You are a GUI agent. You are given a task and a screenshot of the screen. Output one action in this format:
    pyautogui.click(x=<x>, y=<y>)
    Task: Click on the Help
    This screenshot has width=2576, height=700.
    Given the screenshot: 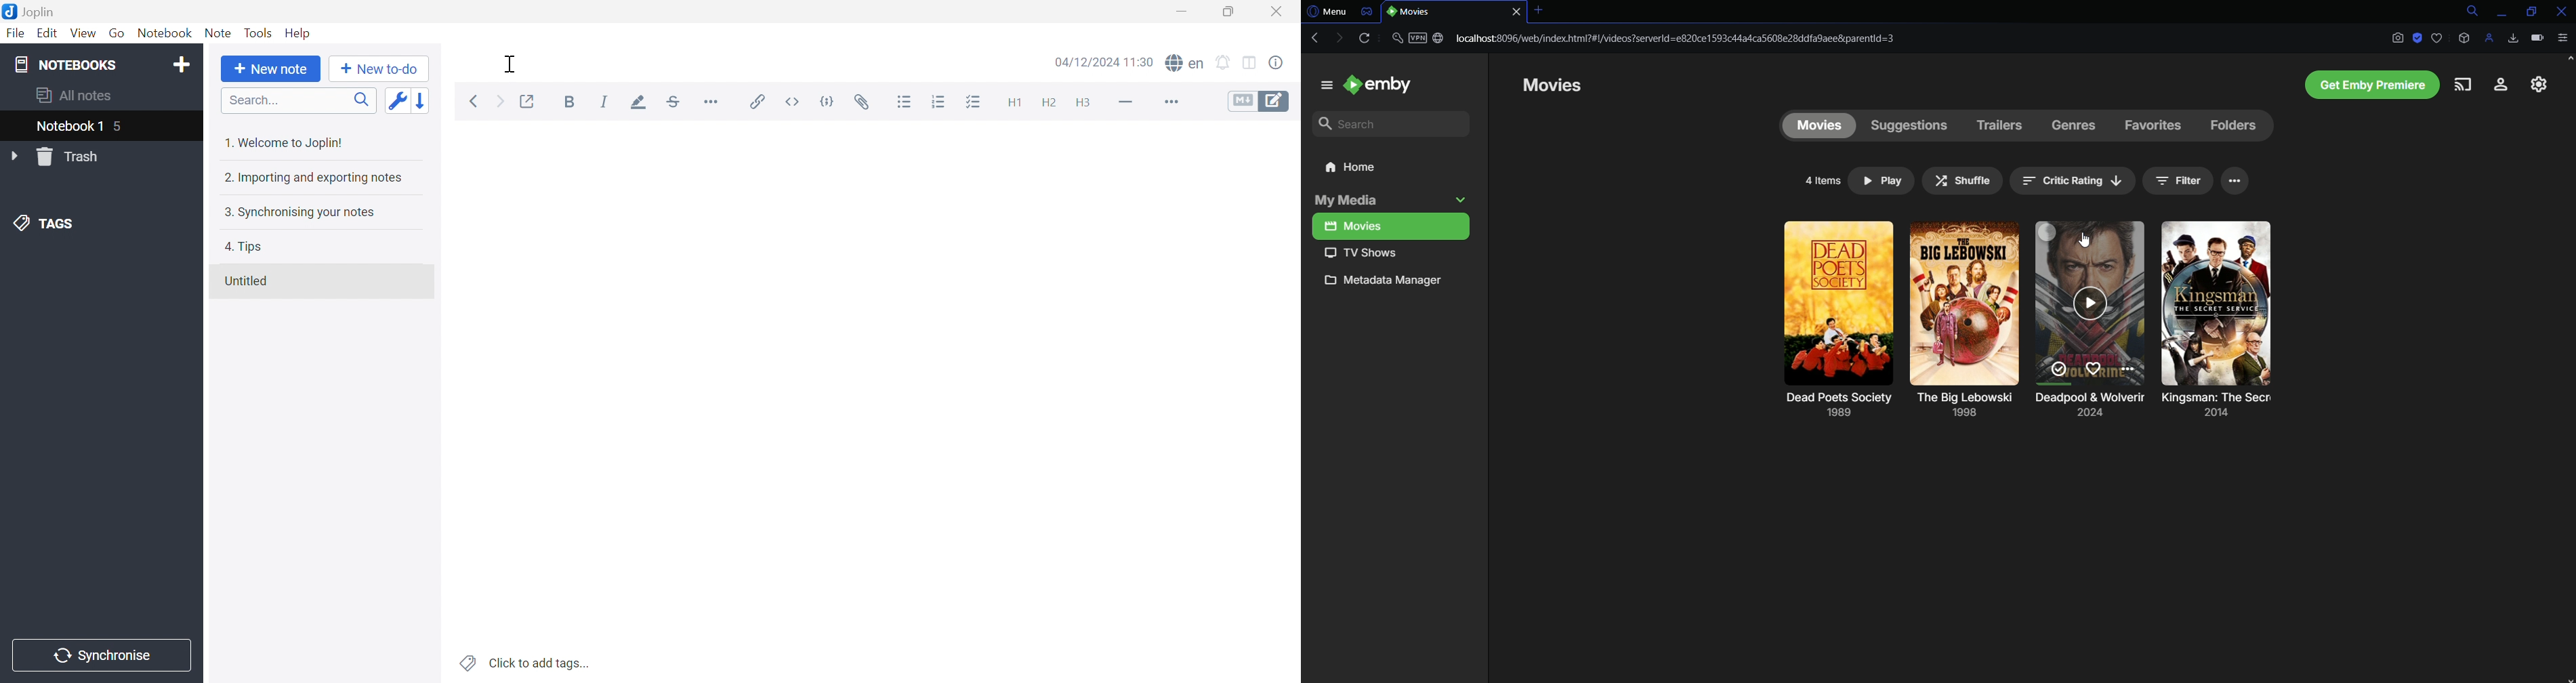 What is the action you would take?
    pyautogui.click(x=299, y=31)
    